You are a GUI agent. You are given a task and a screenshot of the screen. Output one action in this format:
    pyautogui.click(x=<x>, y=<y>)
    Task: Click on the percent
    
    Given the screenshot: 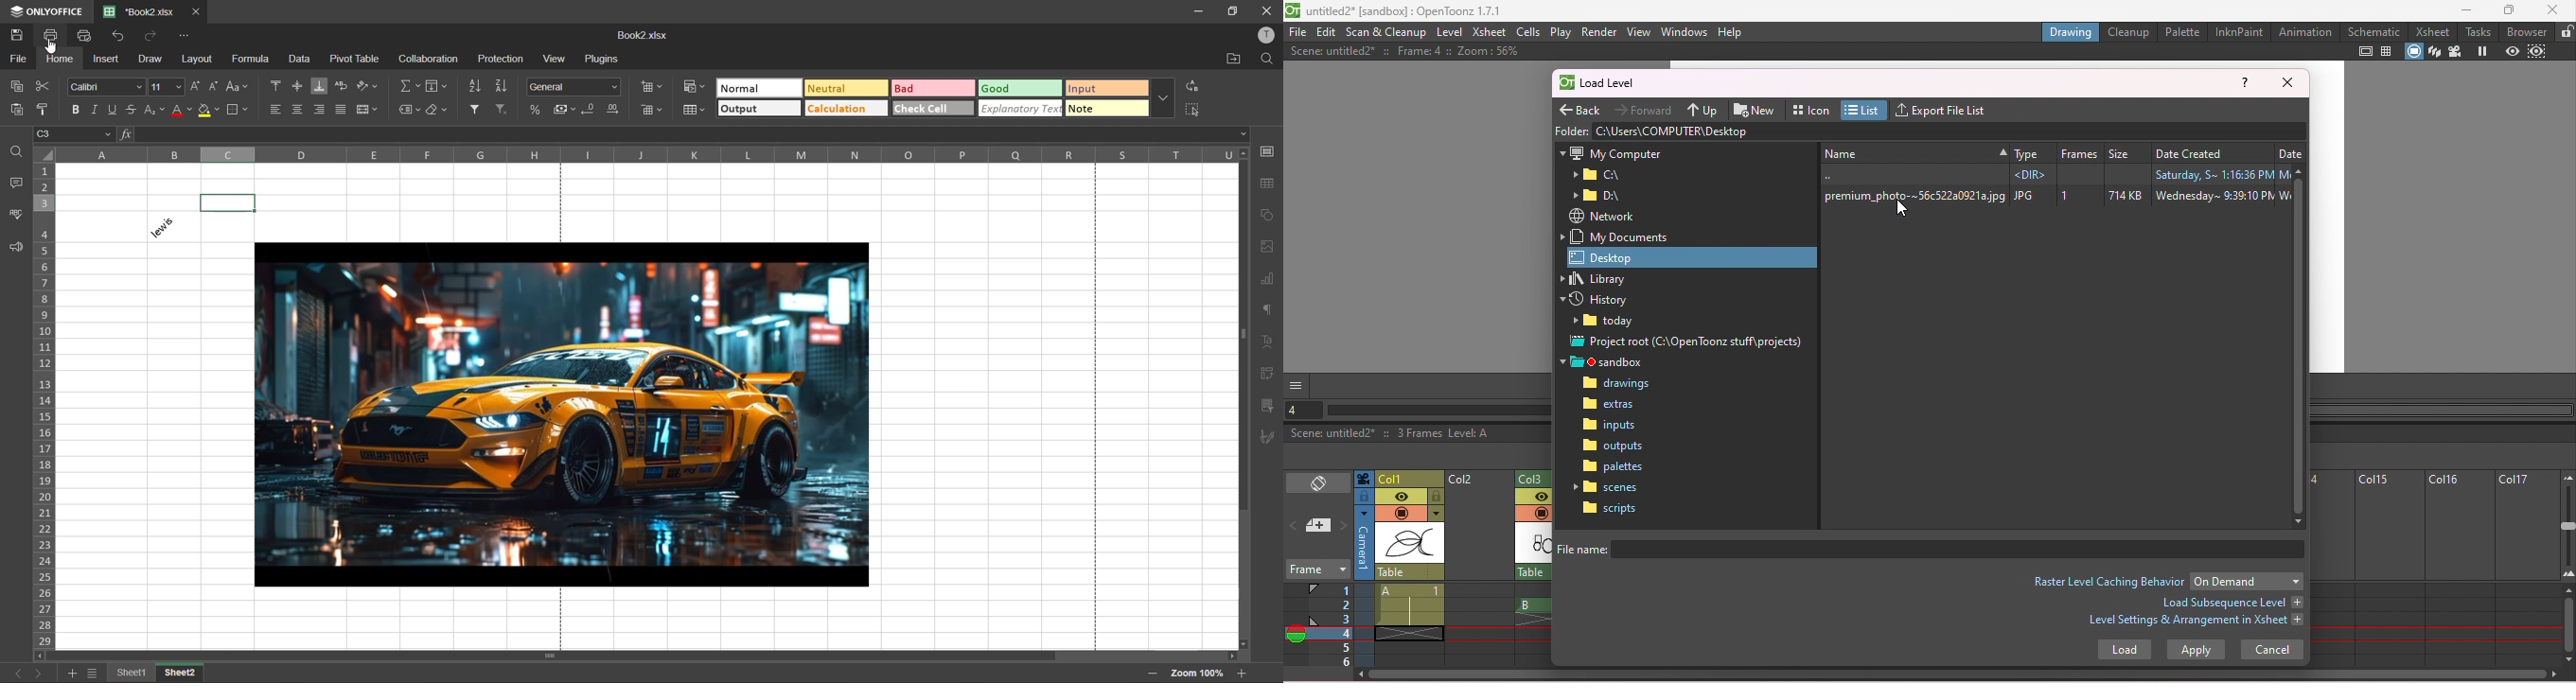 What is the action you would take?
    pyautogui.click(x=540, y=110)
    